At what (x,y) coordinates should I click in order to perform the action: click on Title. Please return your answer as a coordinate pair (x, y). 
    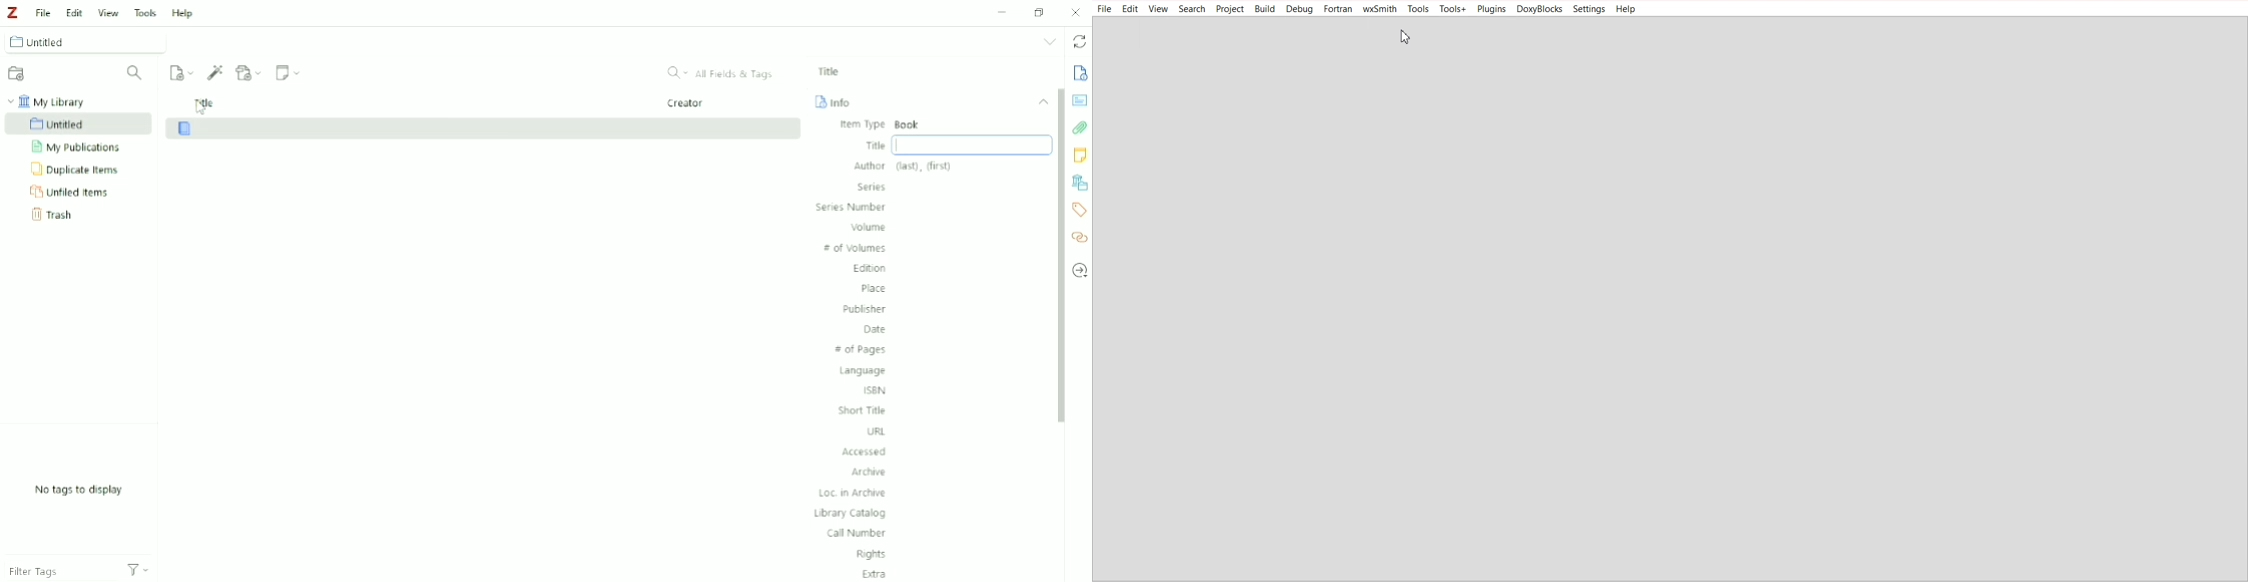
    Looking at the image, I should click on (832, 71).